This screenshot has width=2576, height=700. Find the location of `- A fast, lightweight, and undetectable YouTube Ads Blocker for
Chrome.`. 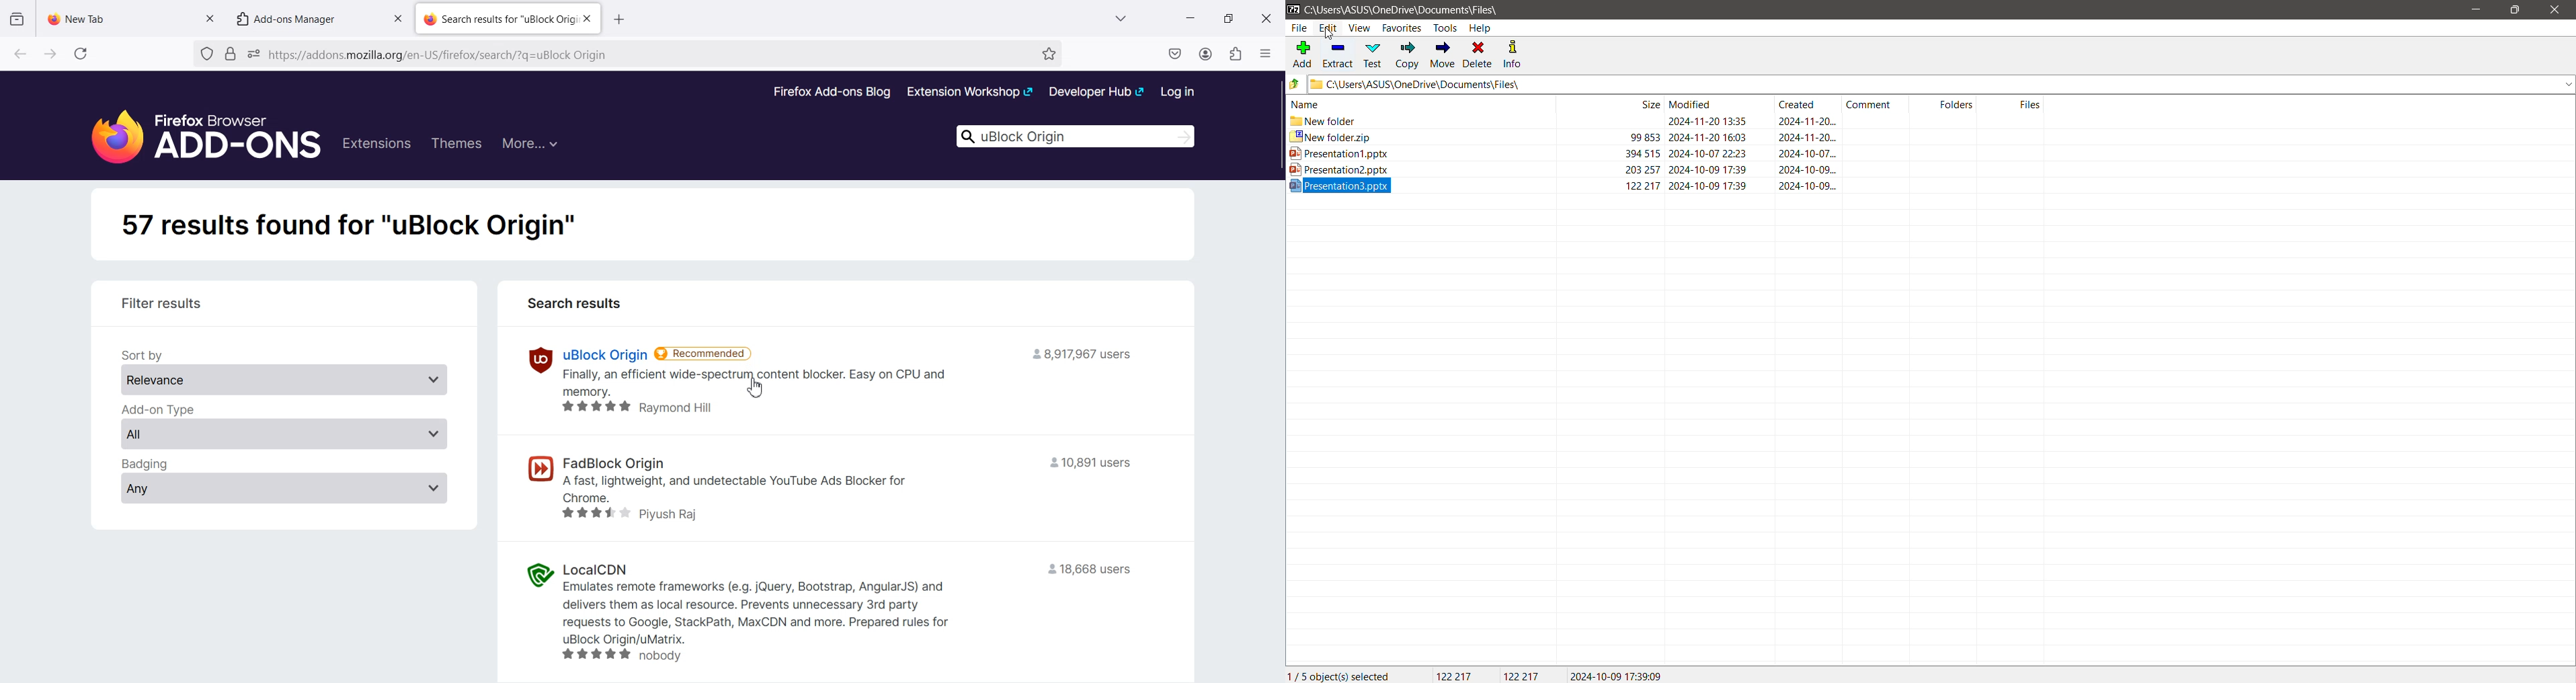

- A fast, lightweight, and undetectable YouTube Ads Blocker for
Chrome. is located at coordinates (747, 489).